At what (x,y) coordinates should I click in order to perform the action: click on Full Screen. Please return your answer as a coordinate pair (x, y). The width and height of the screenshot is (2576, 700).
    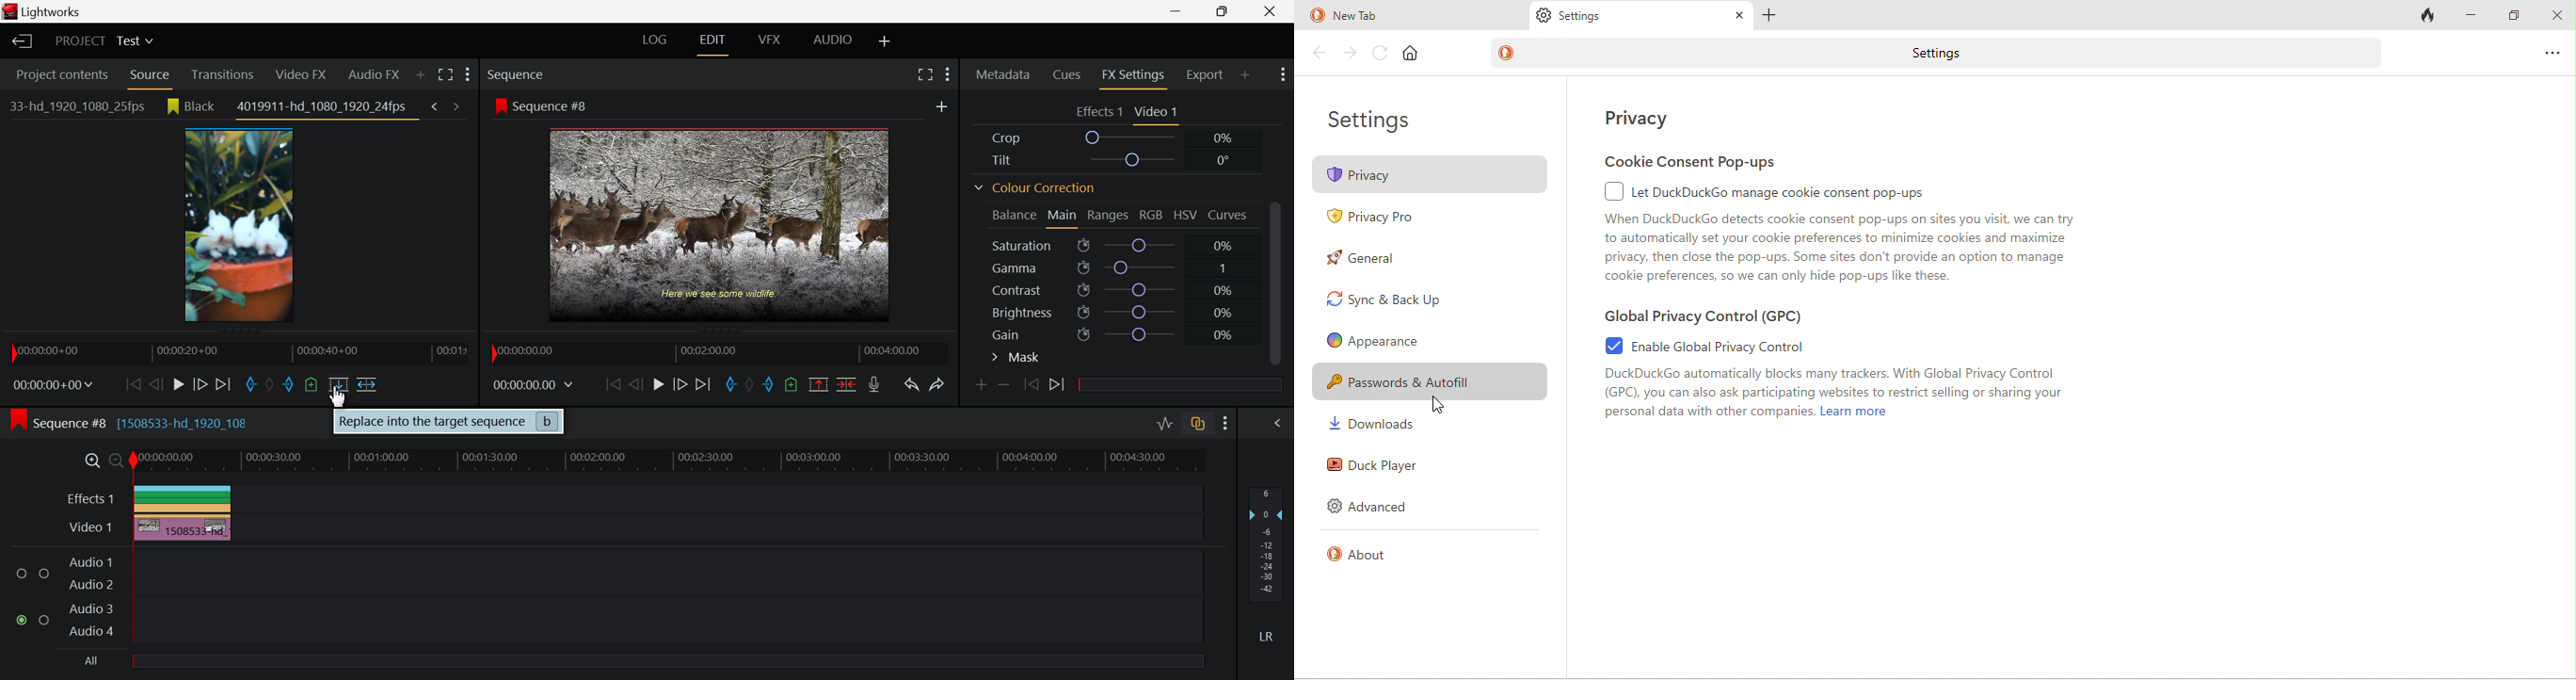
    Looking at the image, I should click on (926, 74).